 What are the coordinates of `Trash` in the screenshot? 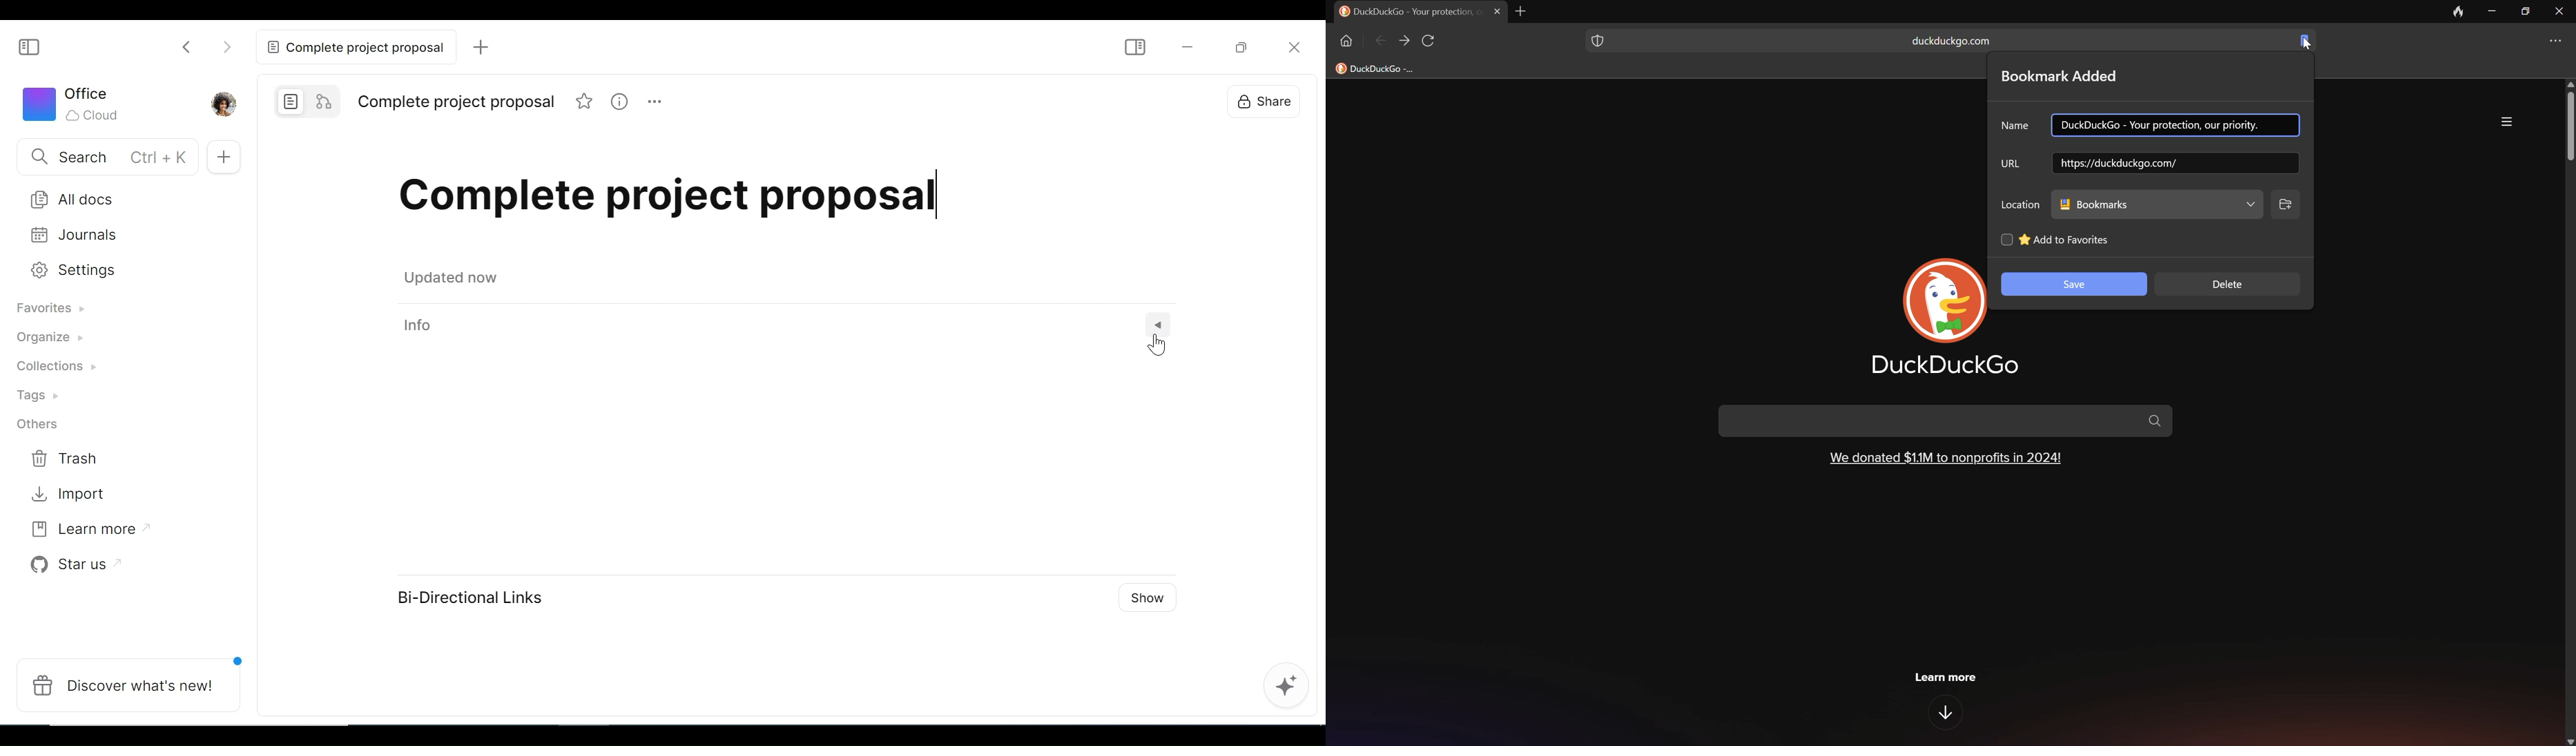 It's located at (66, 459).